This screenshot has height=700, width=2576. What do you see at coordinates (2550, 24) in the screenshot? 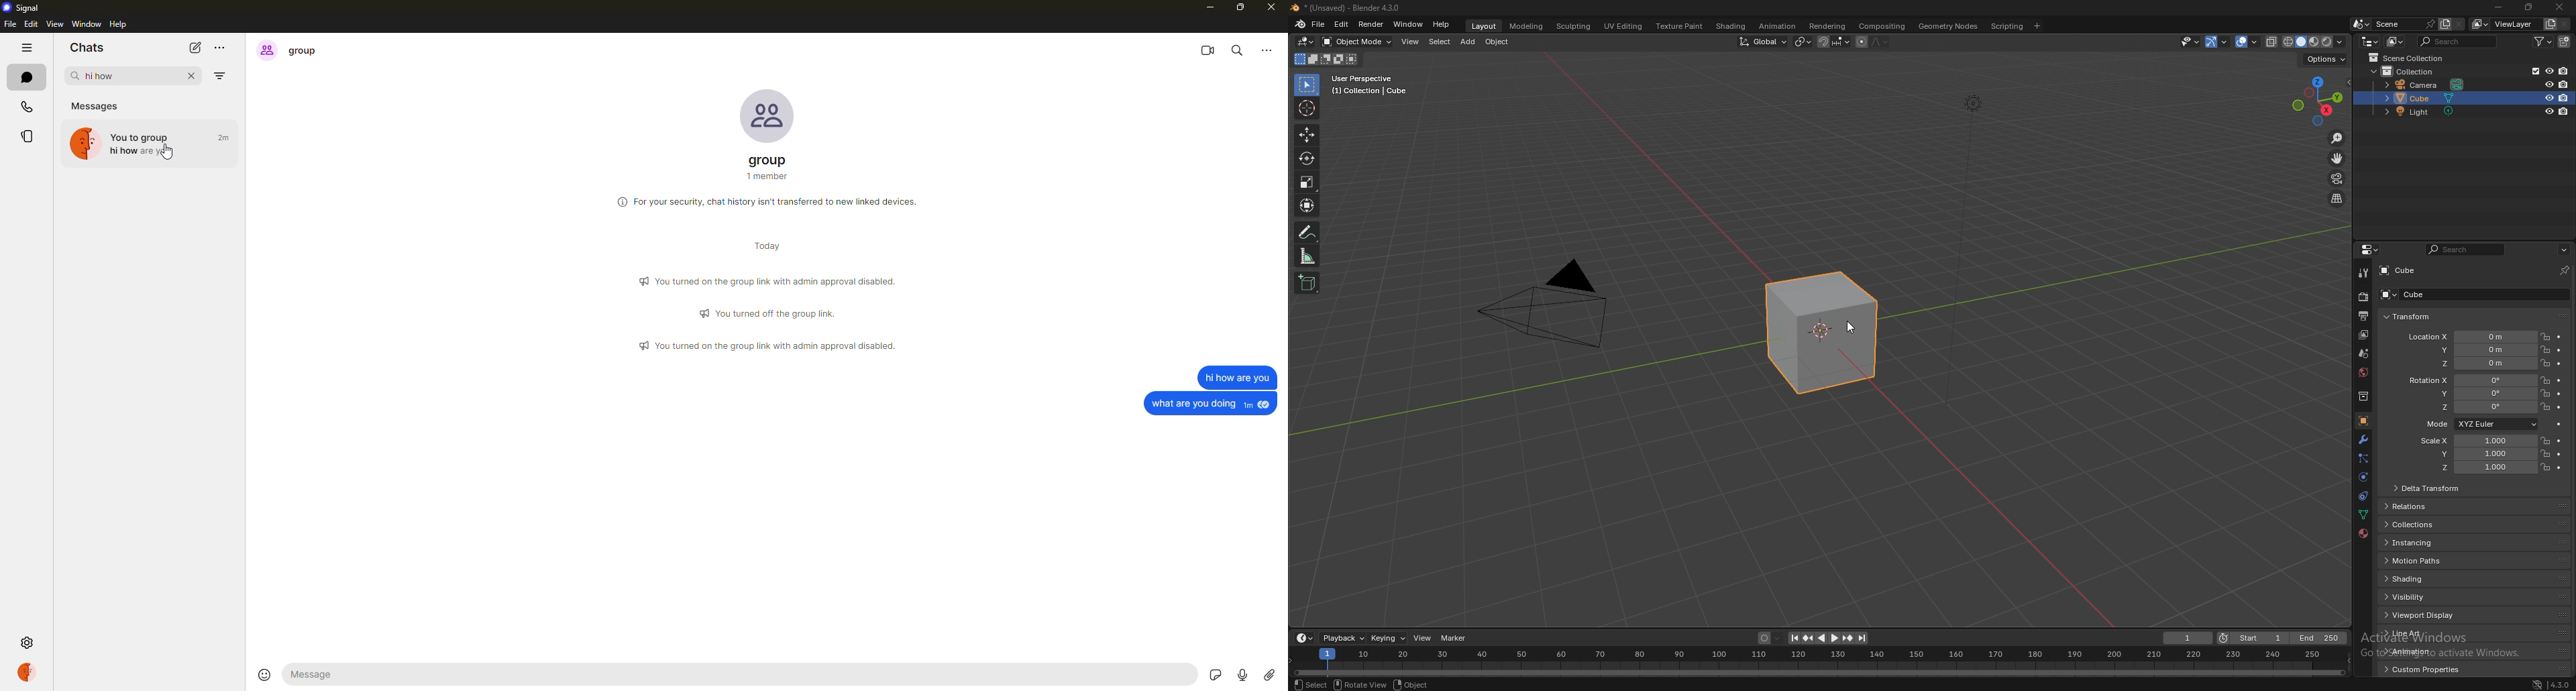
I see `add view layer` at bounding box center [2550, 24].